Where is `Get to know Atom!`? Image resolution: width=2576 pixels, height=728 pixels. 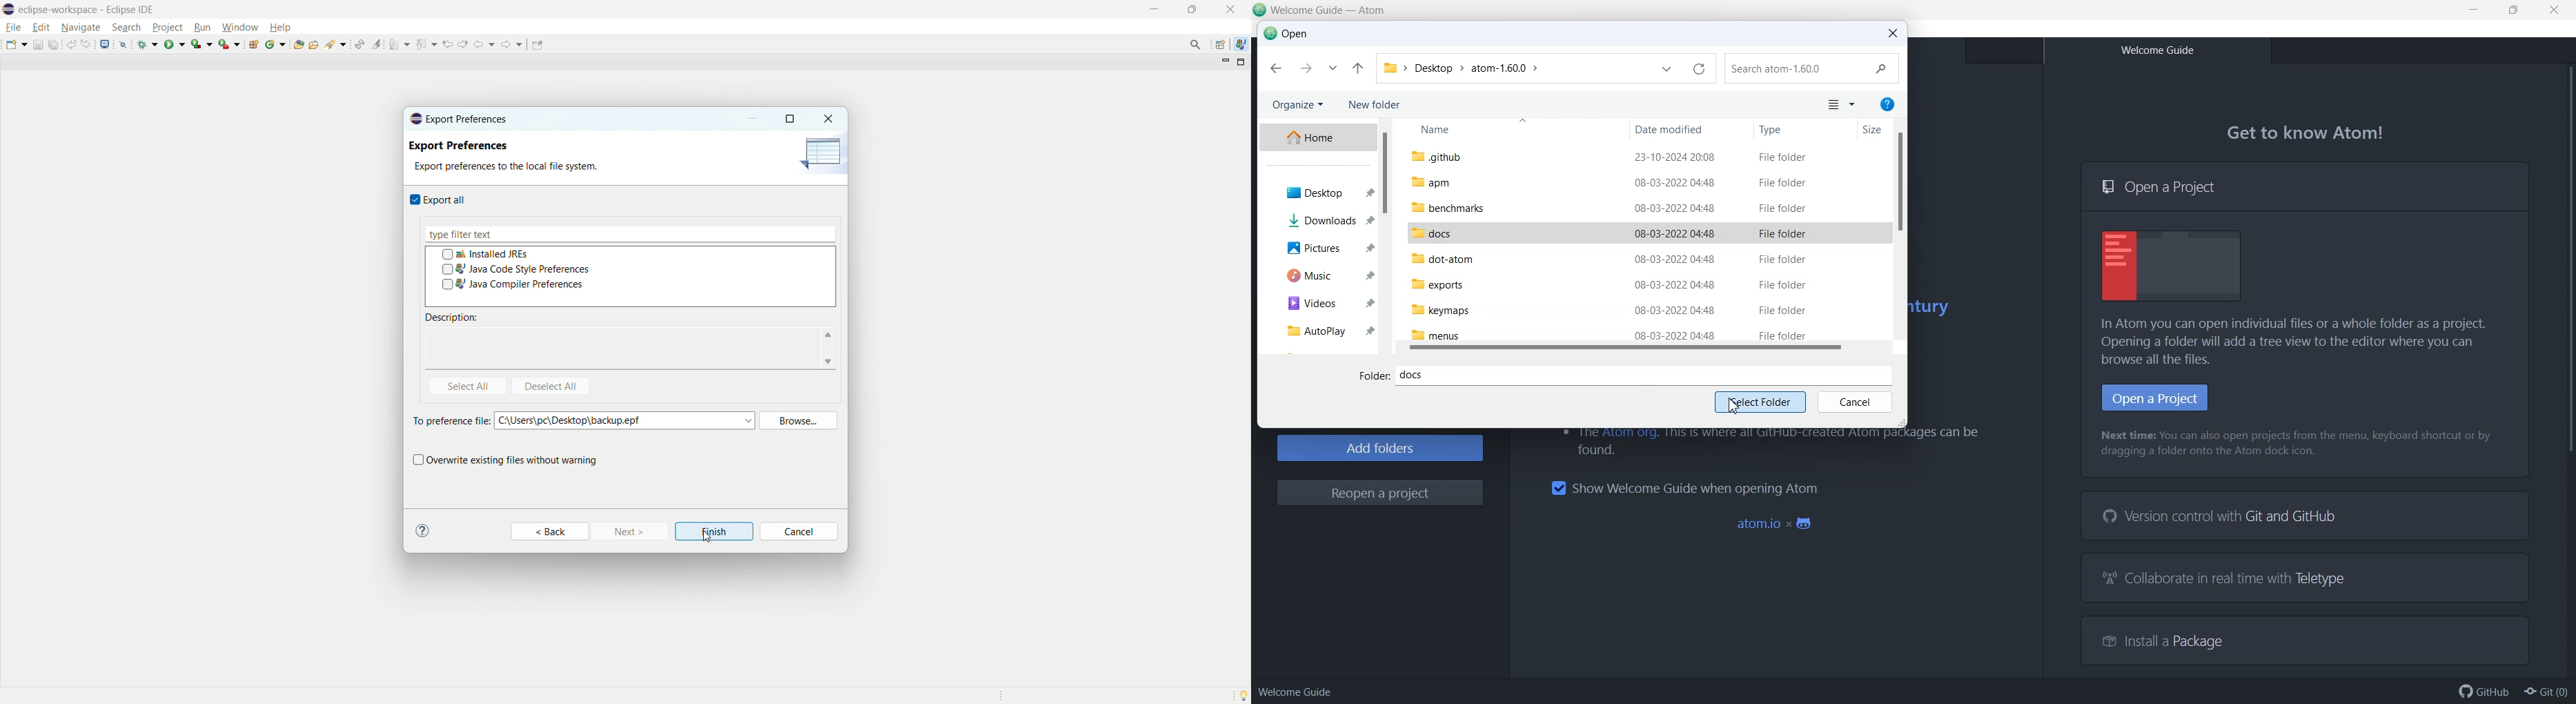
Get to know Atom! is located at coordinates (2307, 133).